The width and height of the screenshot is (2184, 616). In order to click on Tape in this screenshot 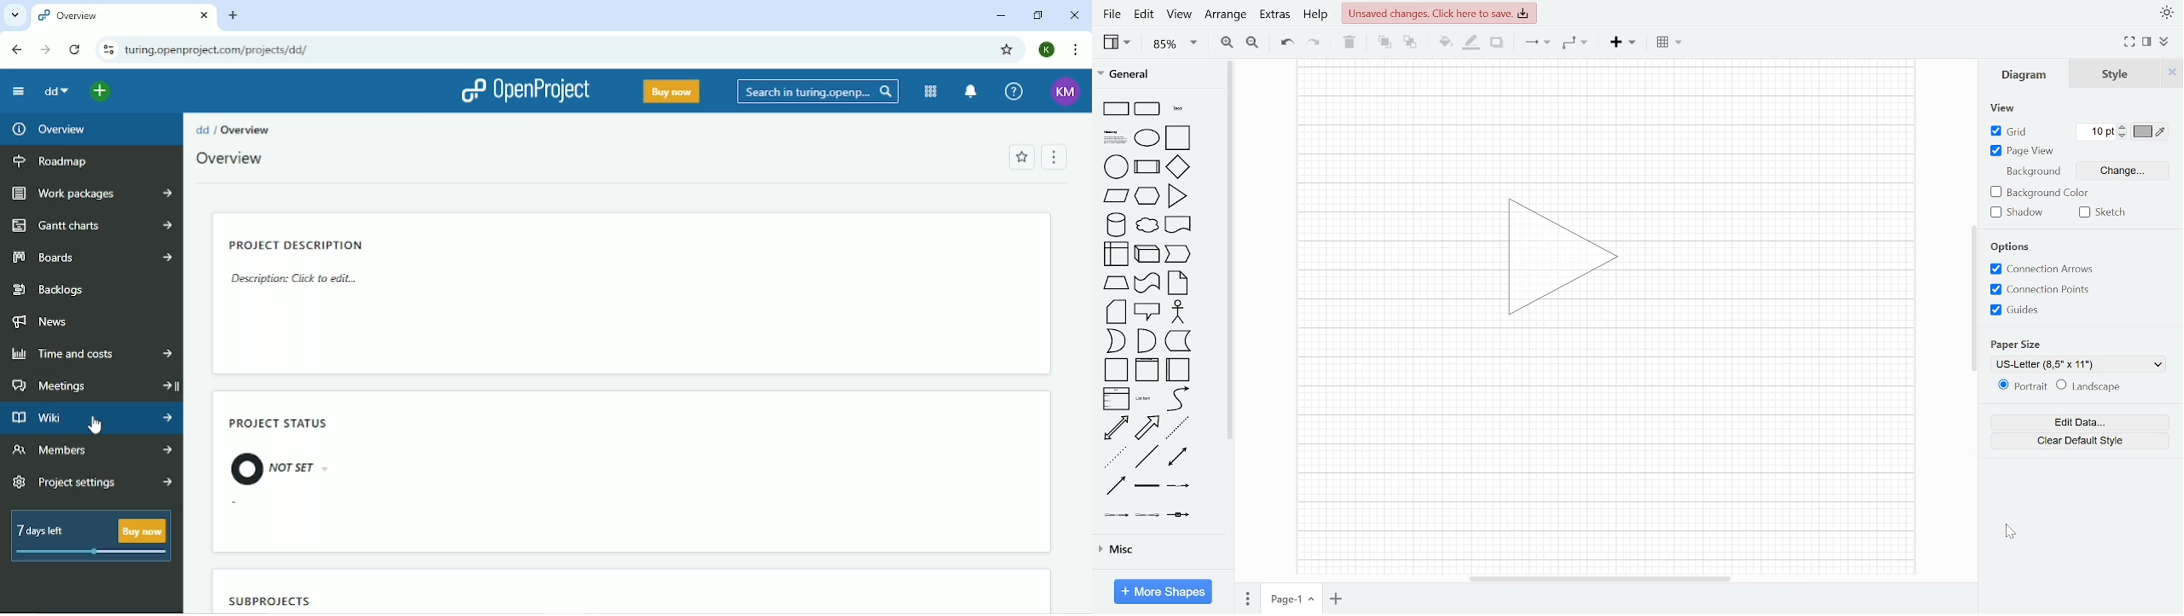, I will do `click(1147, 283)`.